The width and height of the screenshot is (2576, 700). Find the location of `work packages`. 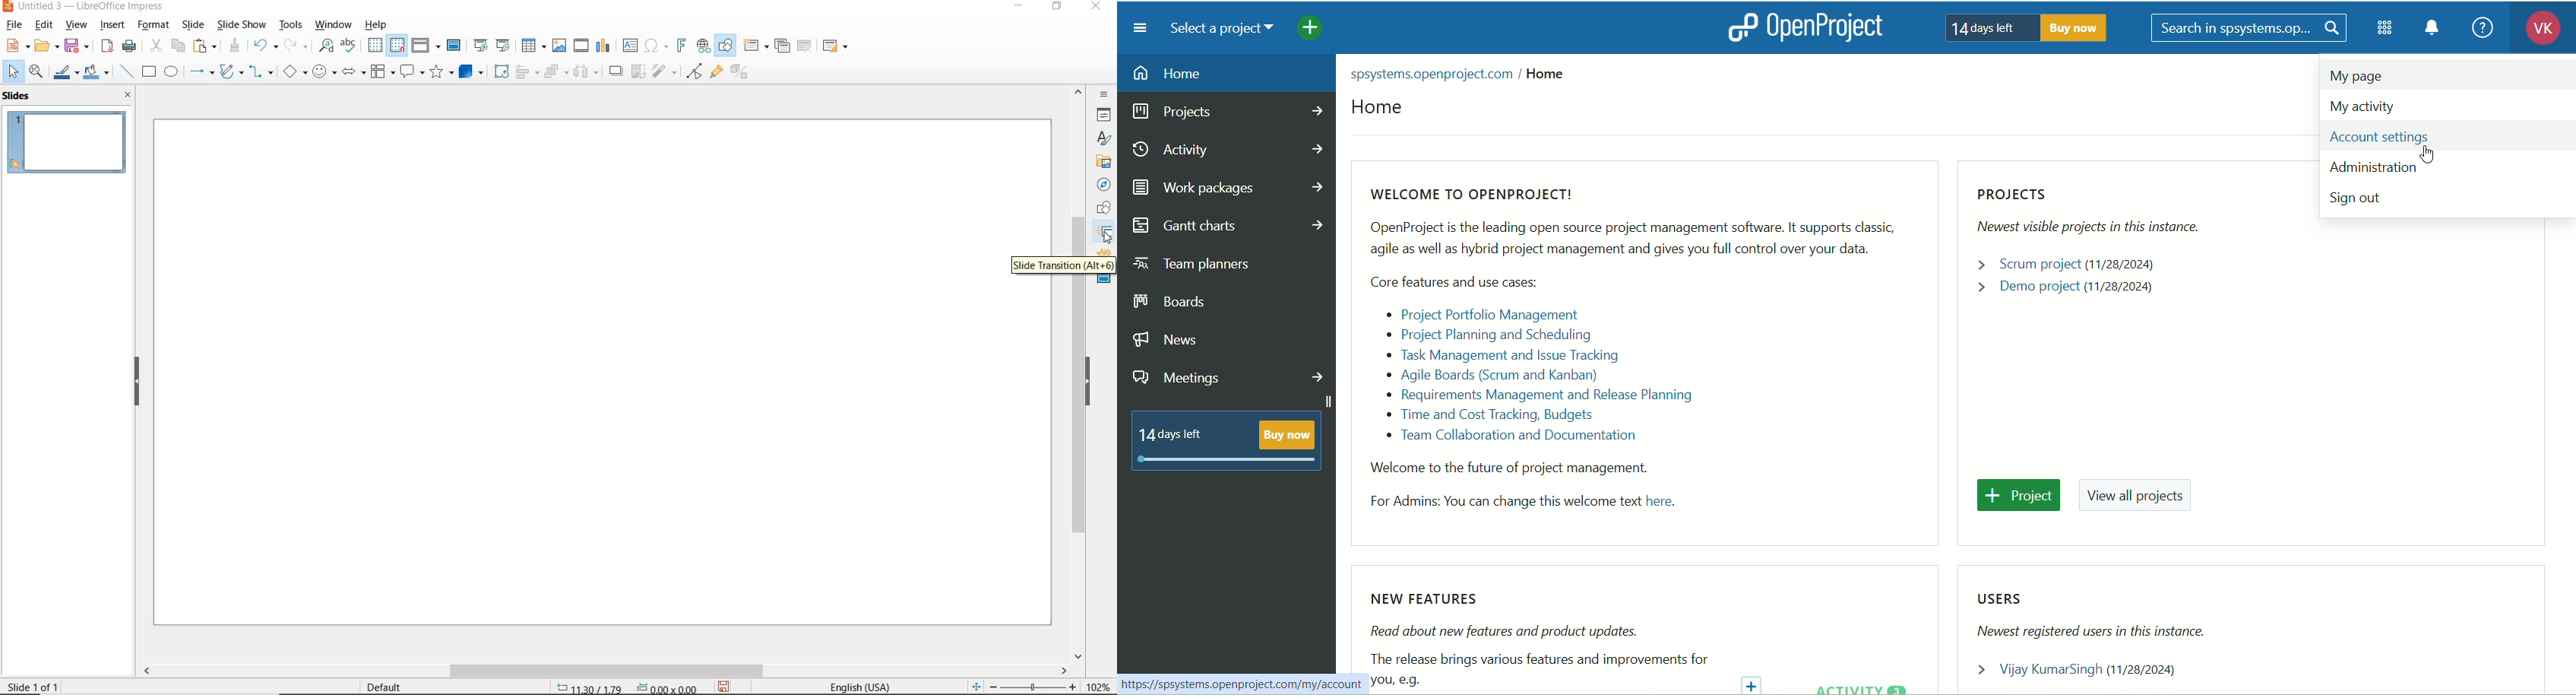

work packages is located at coordinates (1228, 188).